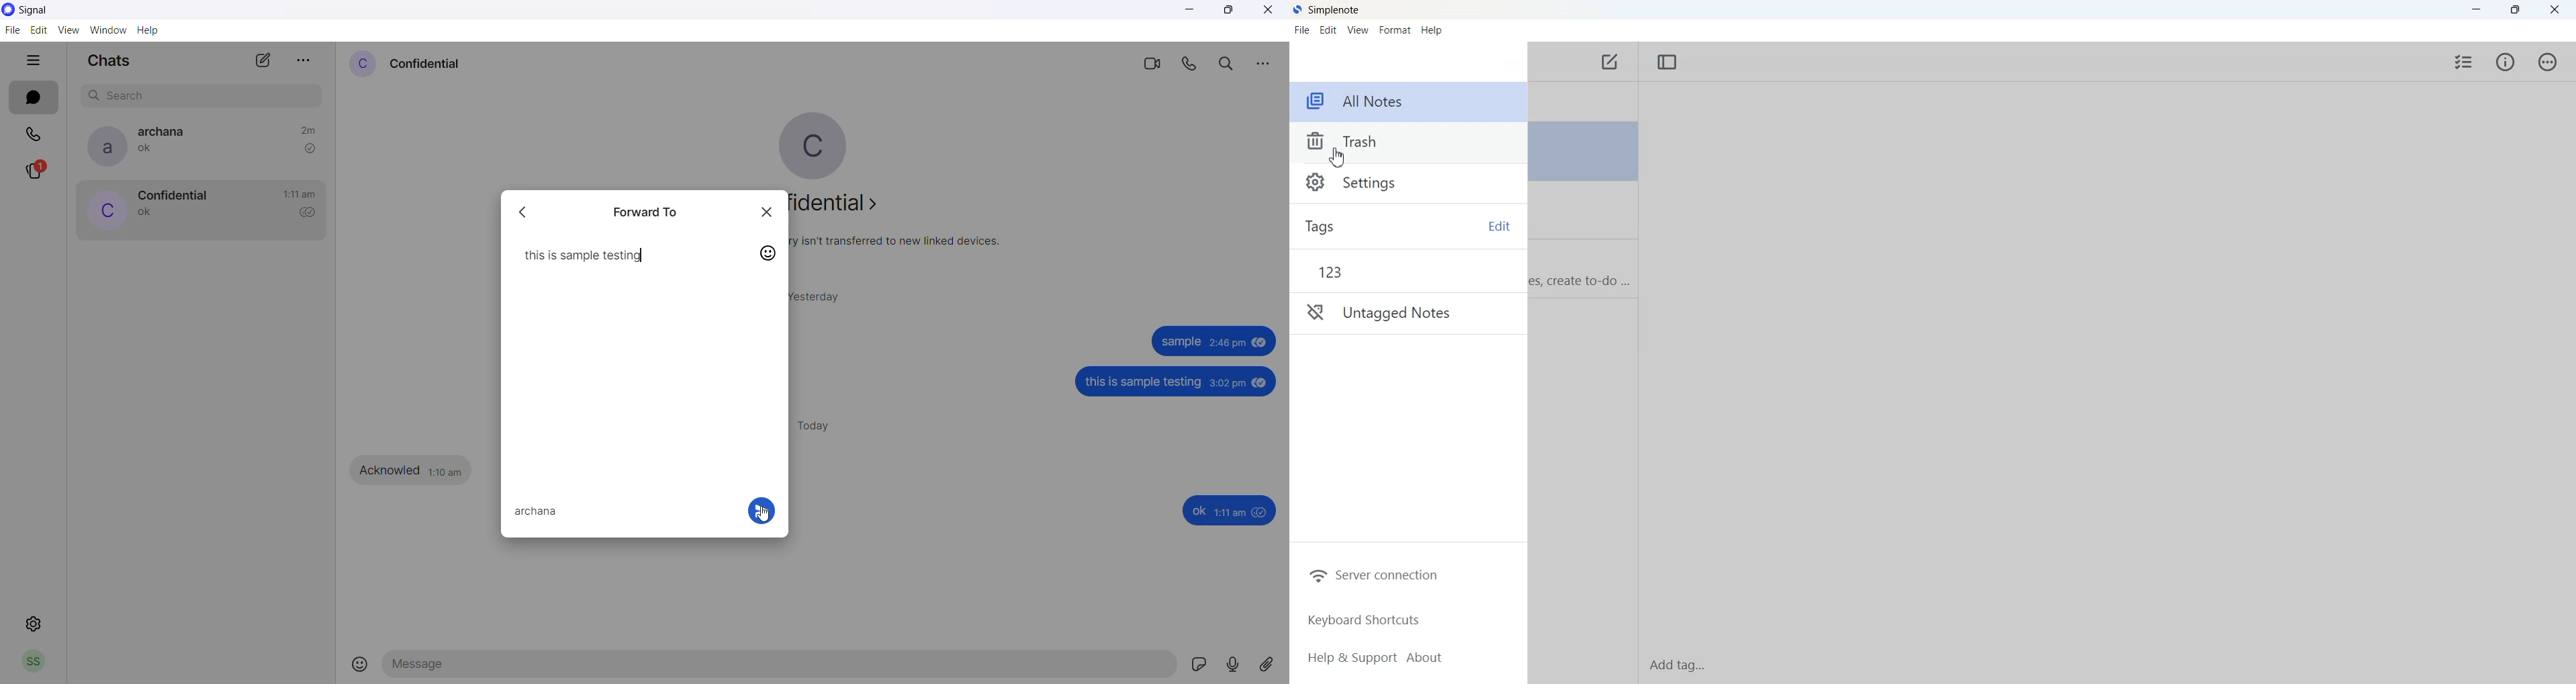  What do you see at coordinates (151, 32) in the screenshot?
I see `help` at bounding box center [151, 32].